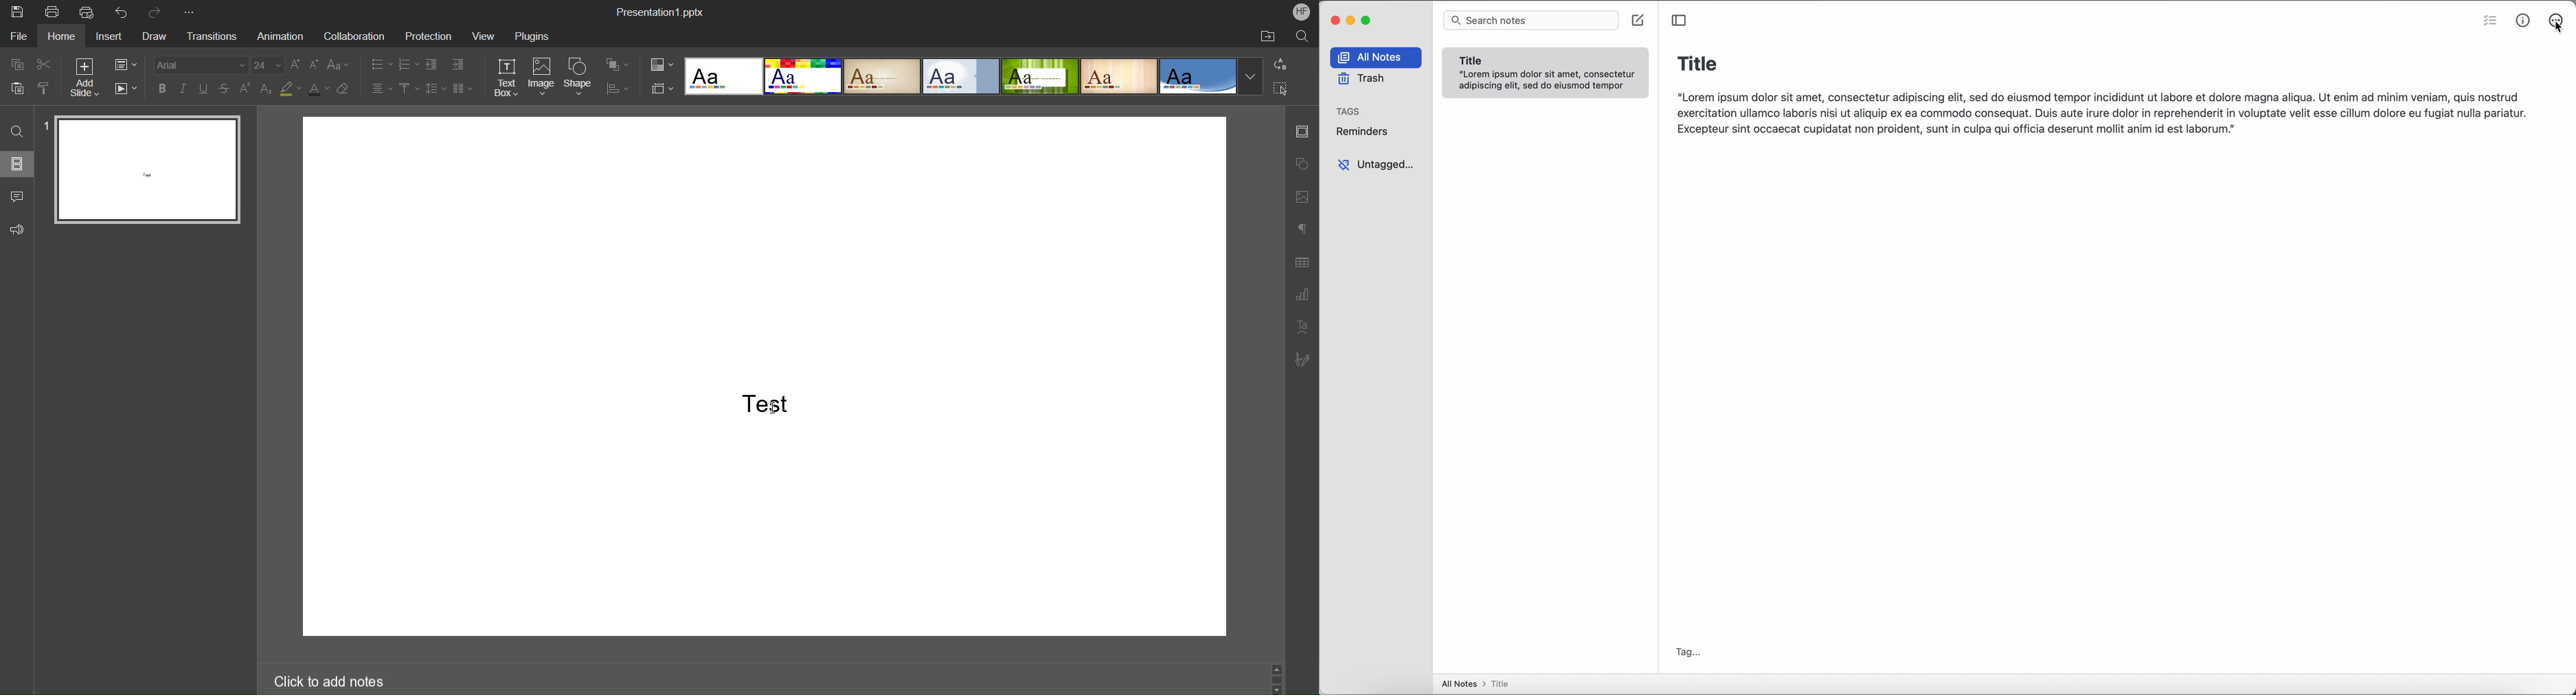 Image resolution: width=2576 pixels, height=700 pixels. I want to click on reminders, so click(1366, 131).